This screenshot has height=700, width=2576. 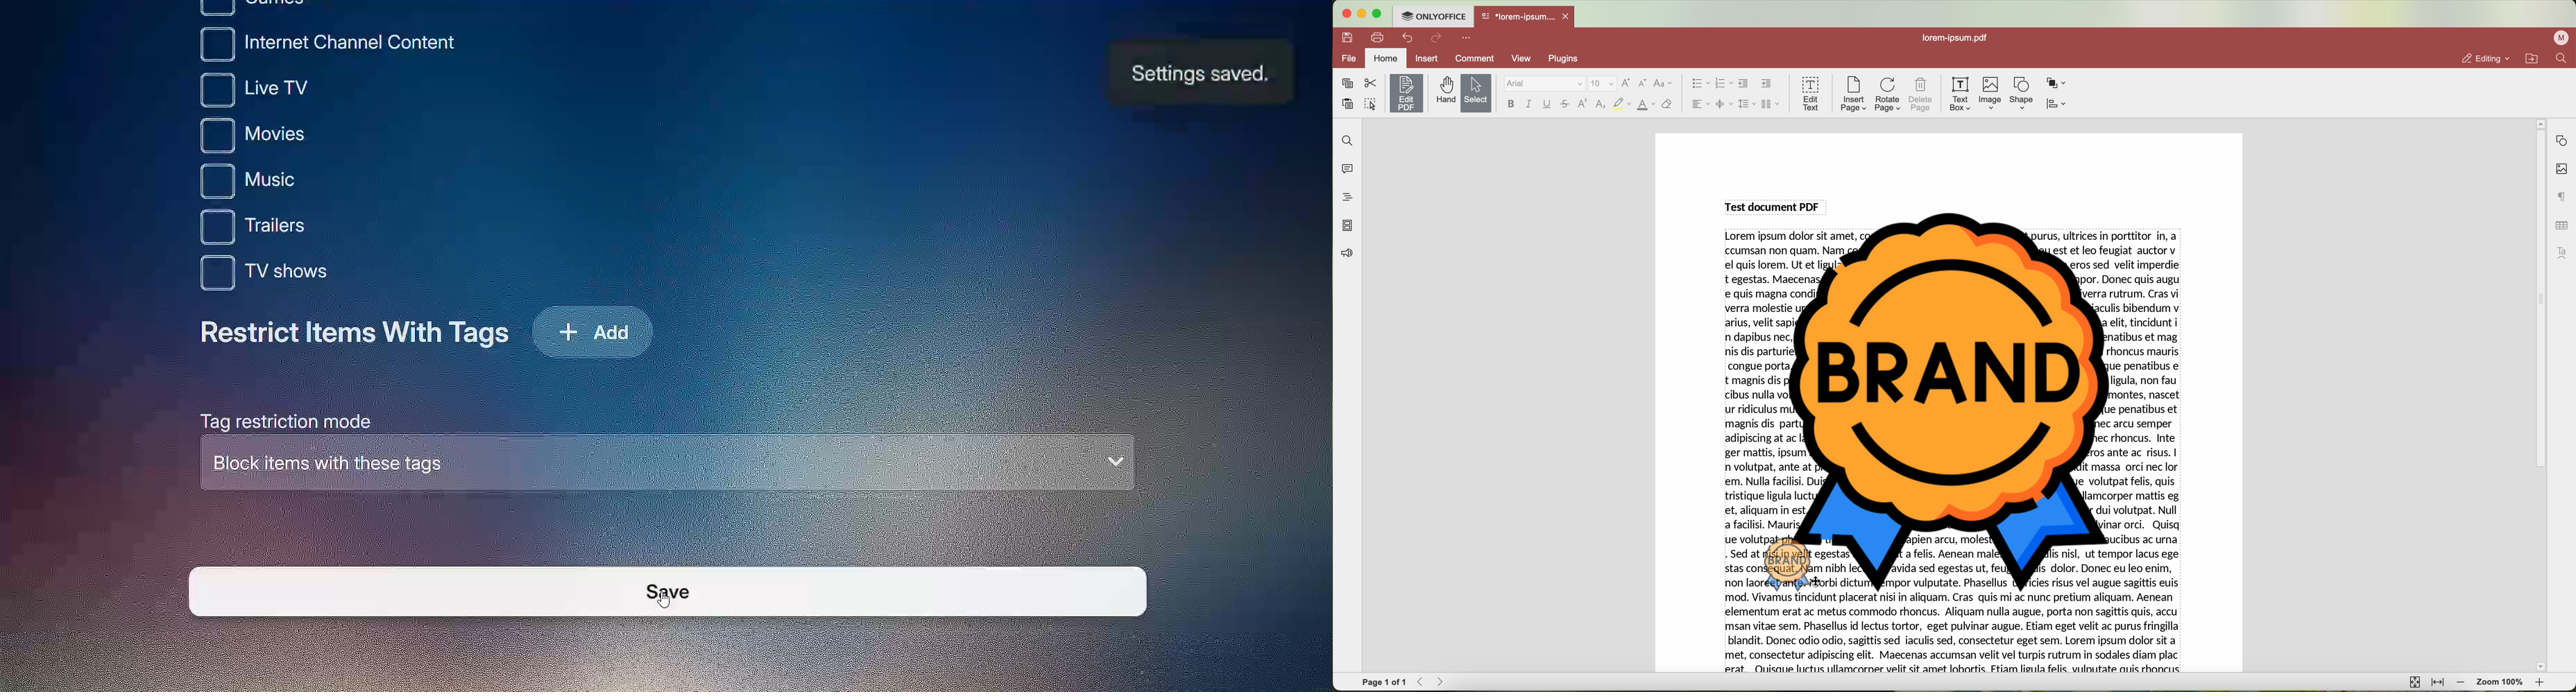 I want to click on lorem-ipsum.pdf, so click(x=1959, y=37).